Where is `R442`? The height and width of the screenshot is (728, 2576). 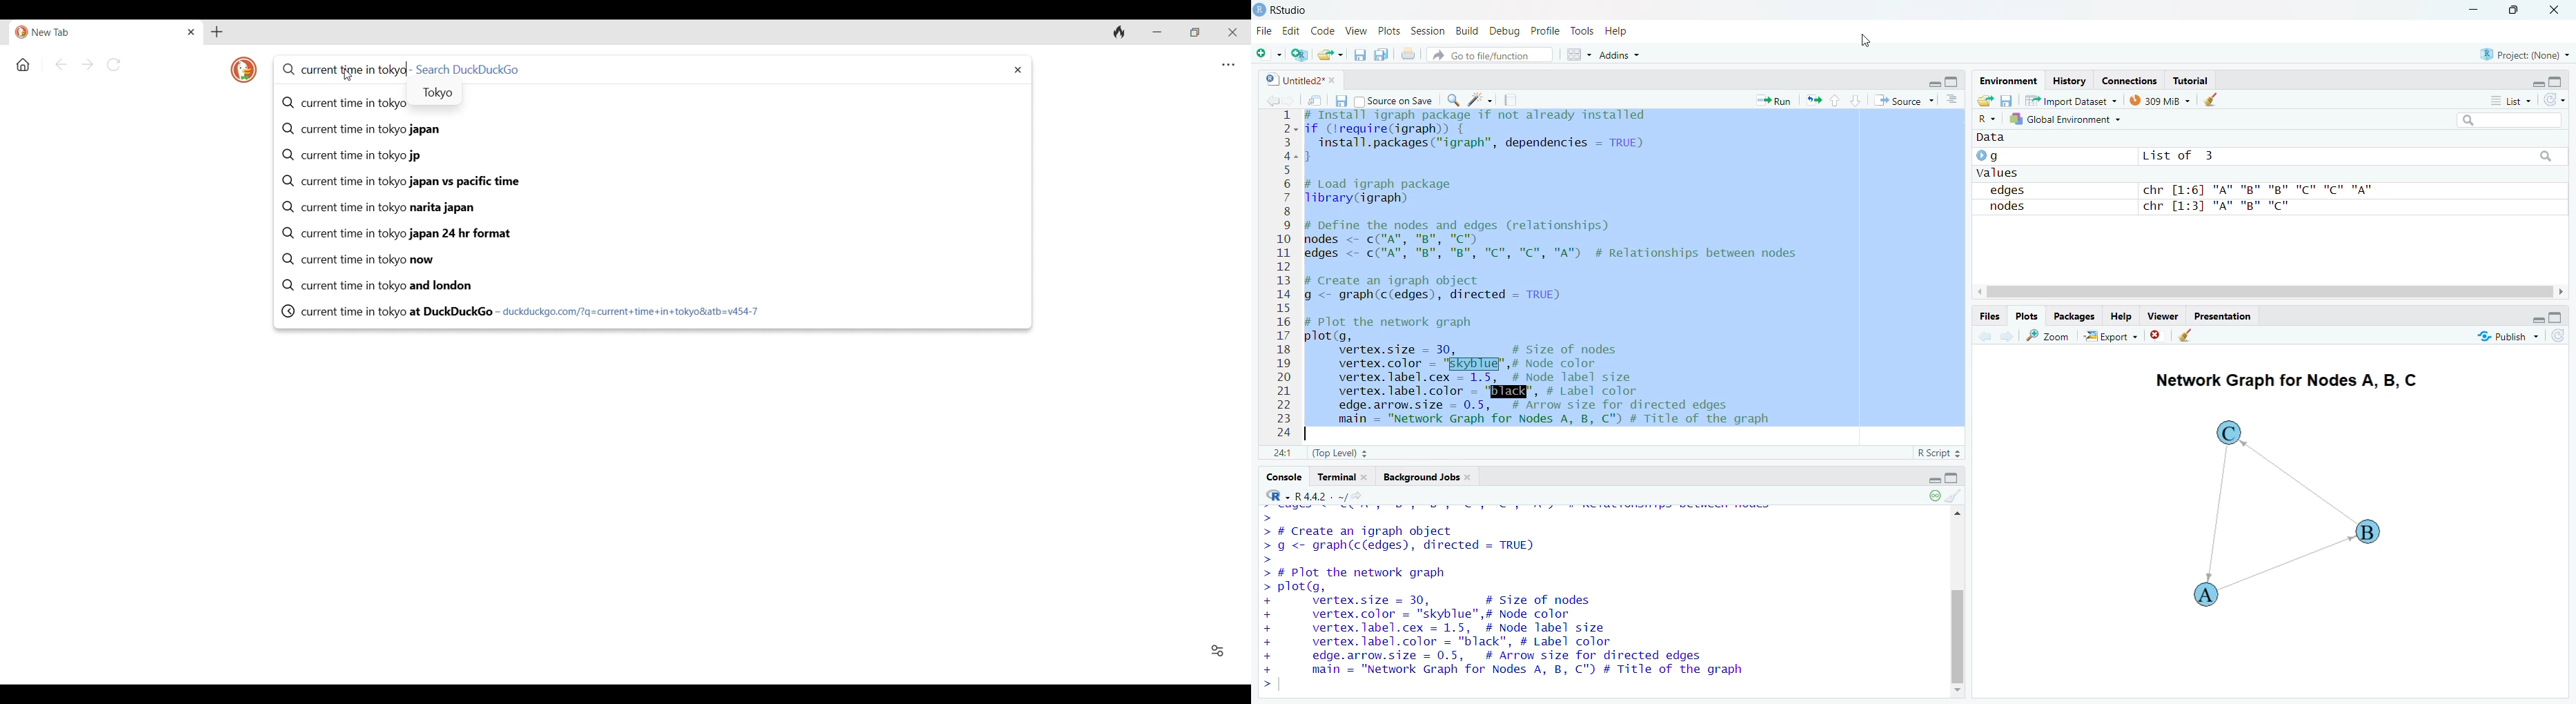
R442 is located at coordinates (1311, 495).